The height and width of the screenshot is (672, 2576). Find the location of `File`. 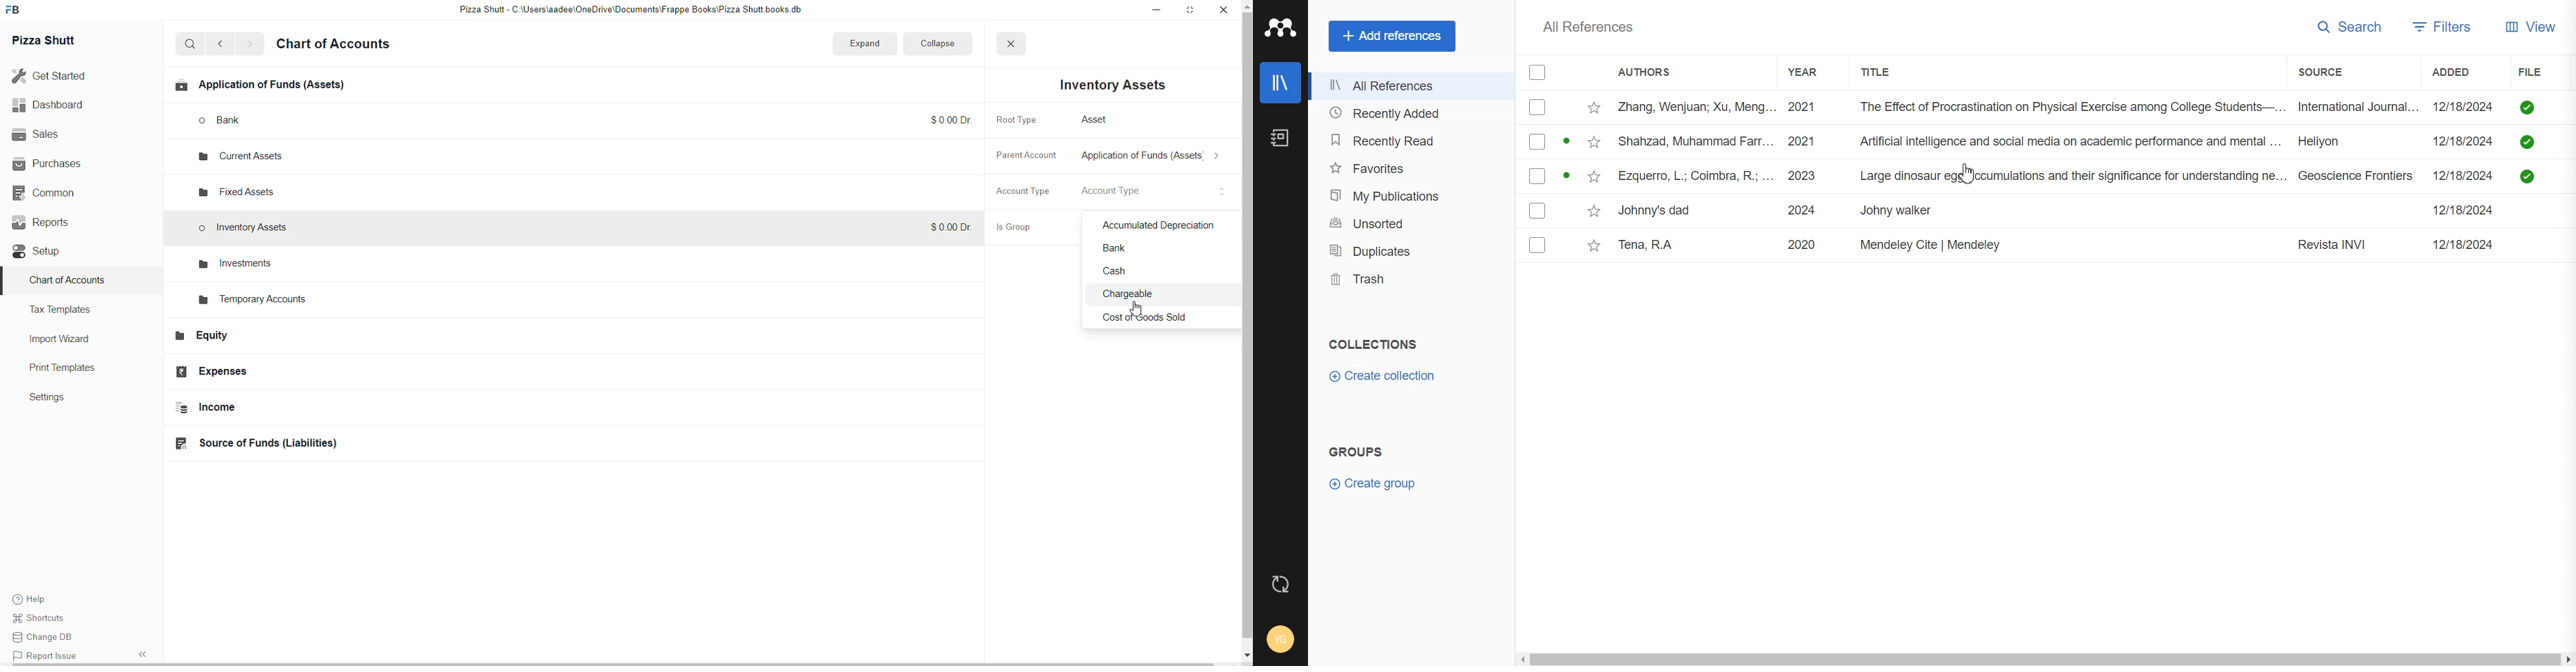

File is located at coordinates (2020, 141).